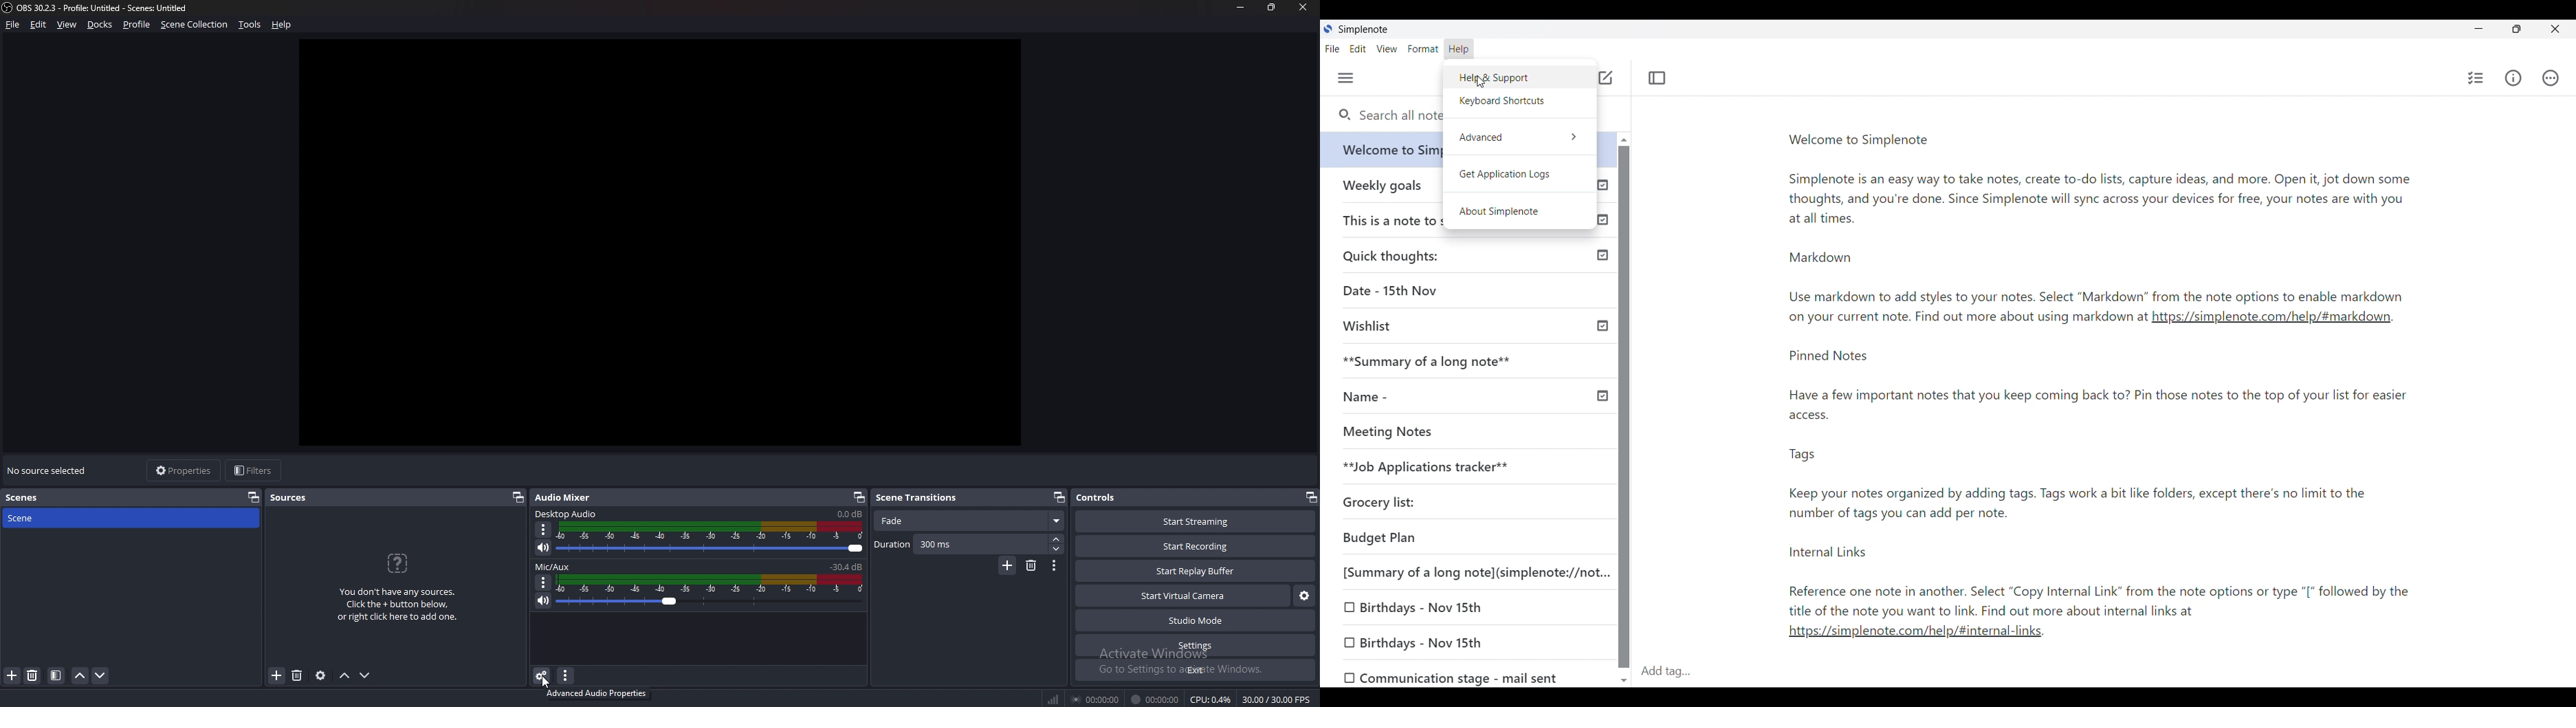 This screenshot has height=728, width=2576. What do you see at coordinates (1520, 174) in the screenshot?
I see `Get application logs` at bounding box center [1520, 174].